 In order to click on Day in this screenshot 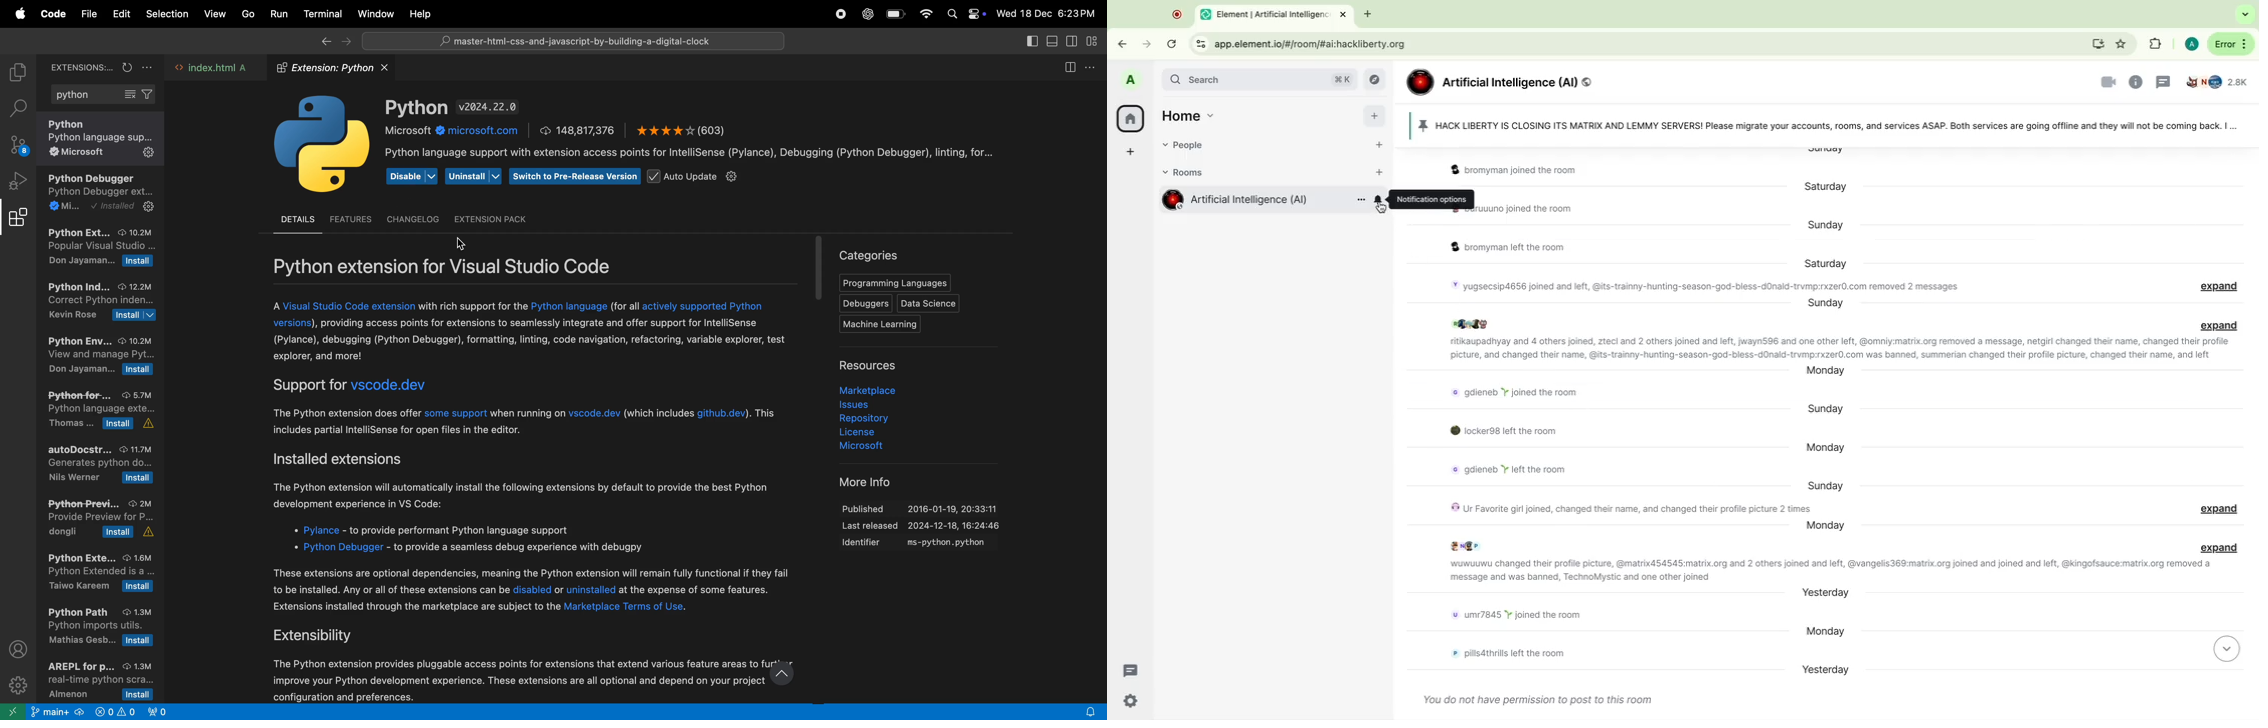, I will do `click(1830, 593)`.